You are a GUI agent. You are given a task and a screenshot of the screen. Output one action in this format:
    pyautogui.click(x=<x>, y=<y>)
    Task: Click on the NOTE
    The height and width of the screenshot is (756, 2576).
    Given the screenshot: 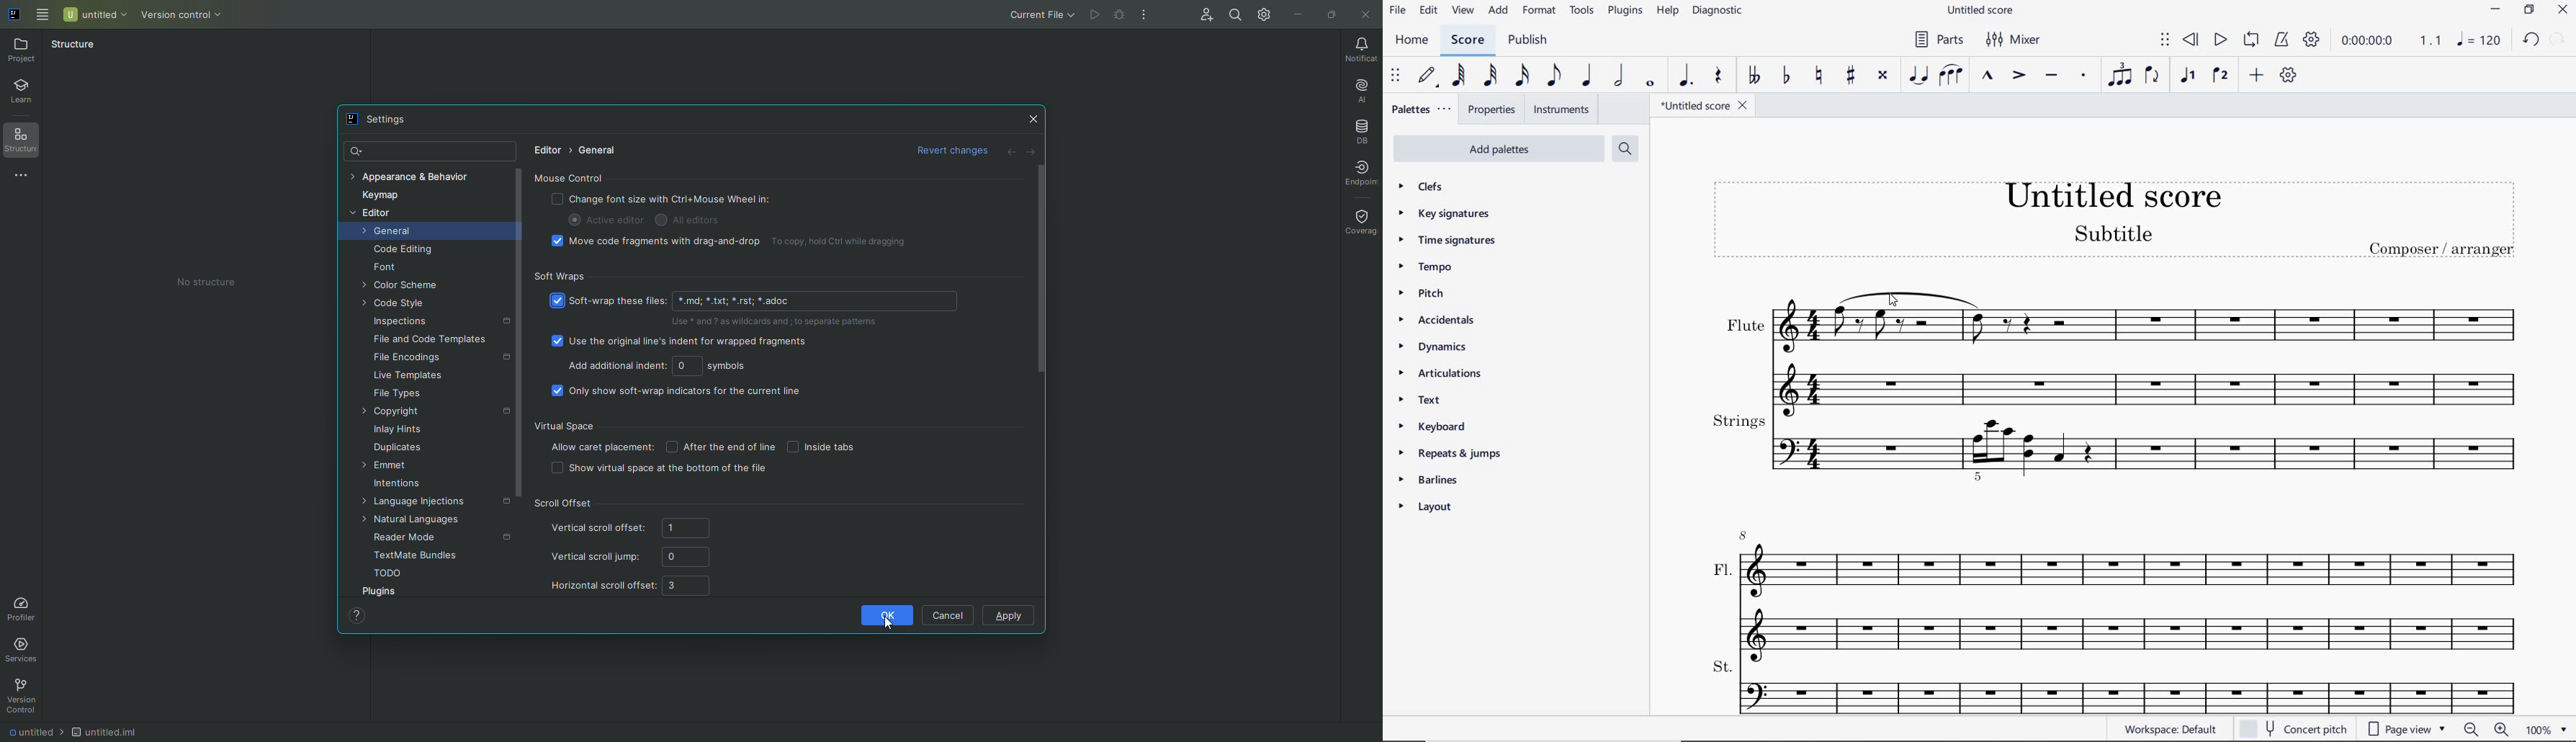 What is the action you would take?
    pyautogui.click(x=2481, y=41)
    